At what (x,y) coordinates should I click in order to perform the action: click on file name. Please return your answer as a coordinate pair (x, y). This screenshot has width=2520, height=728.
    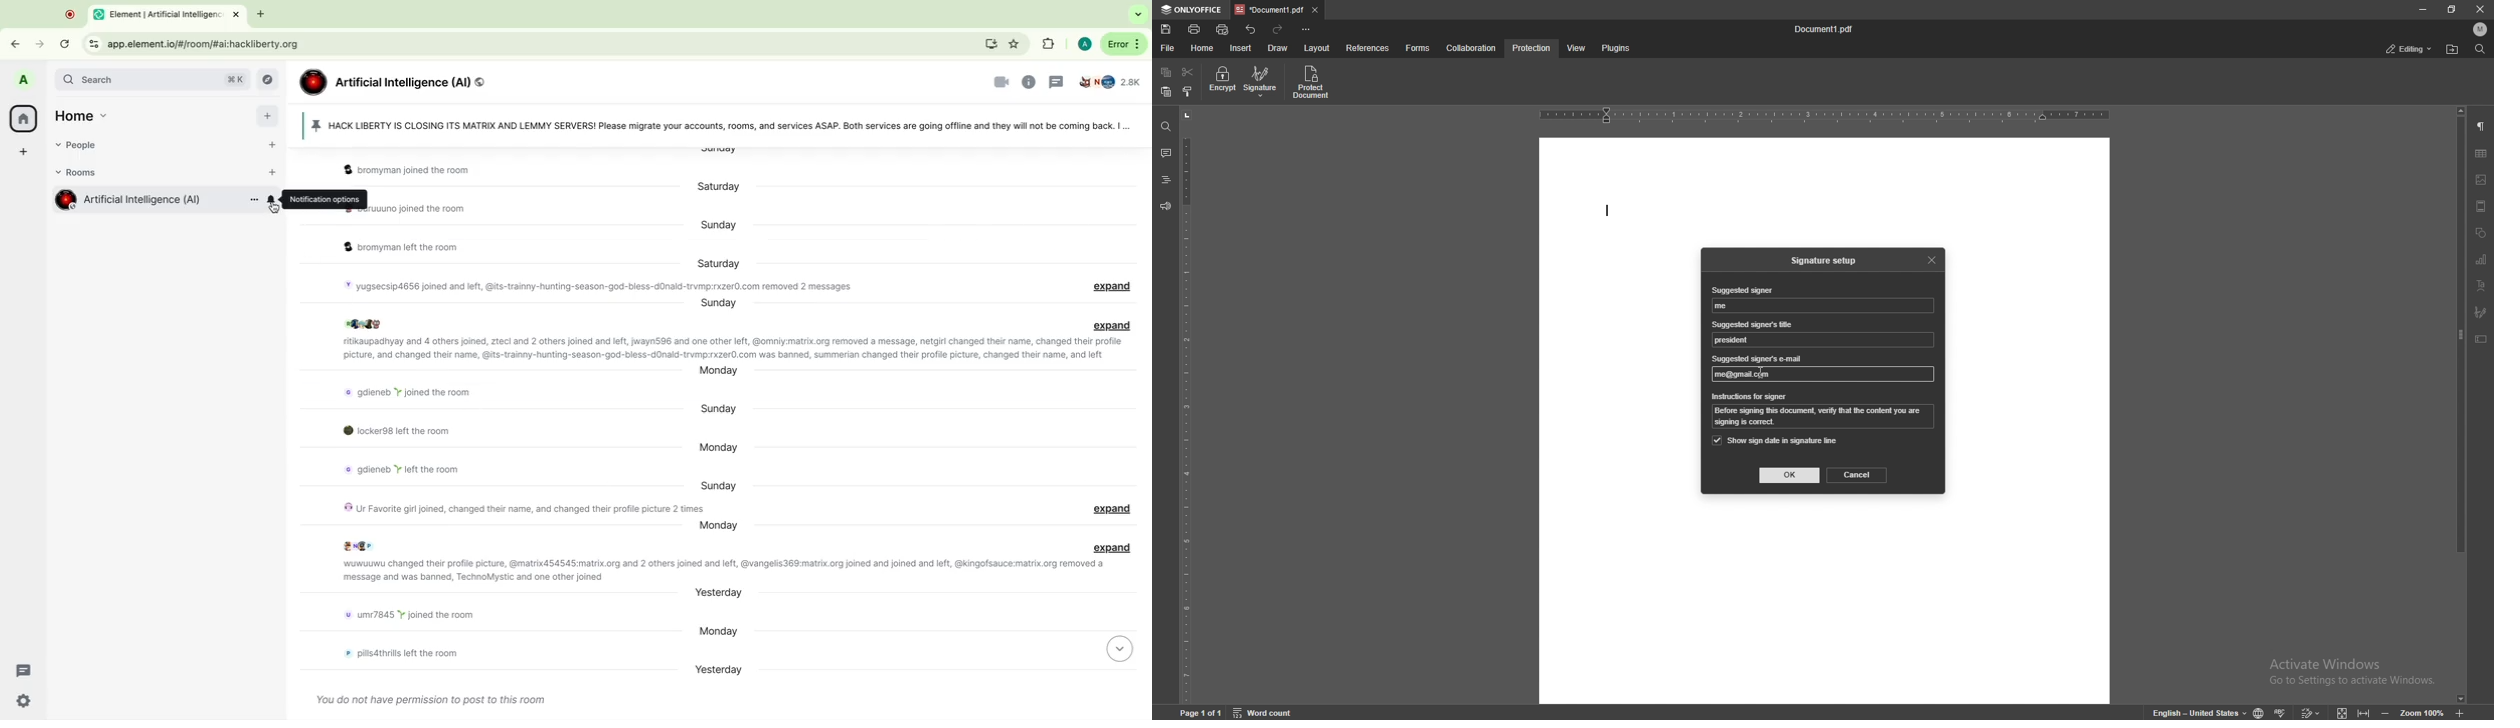
    Looking at the image, I should click on (1825, 29).